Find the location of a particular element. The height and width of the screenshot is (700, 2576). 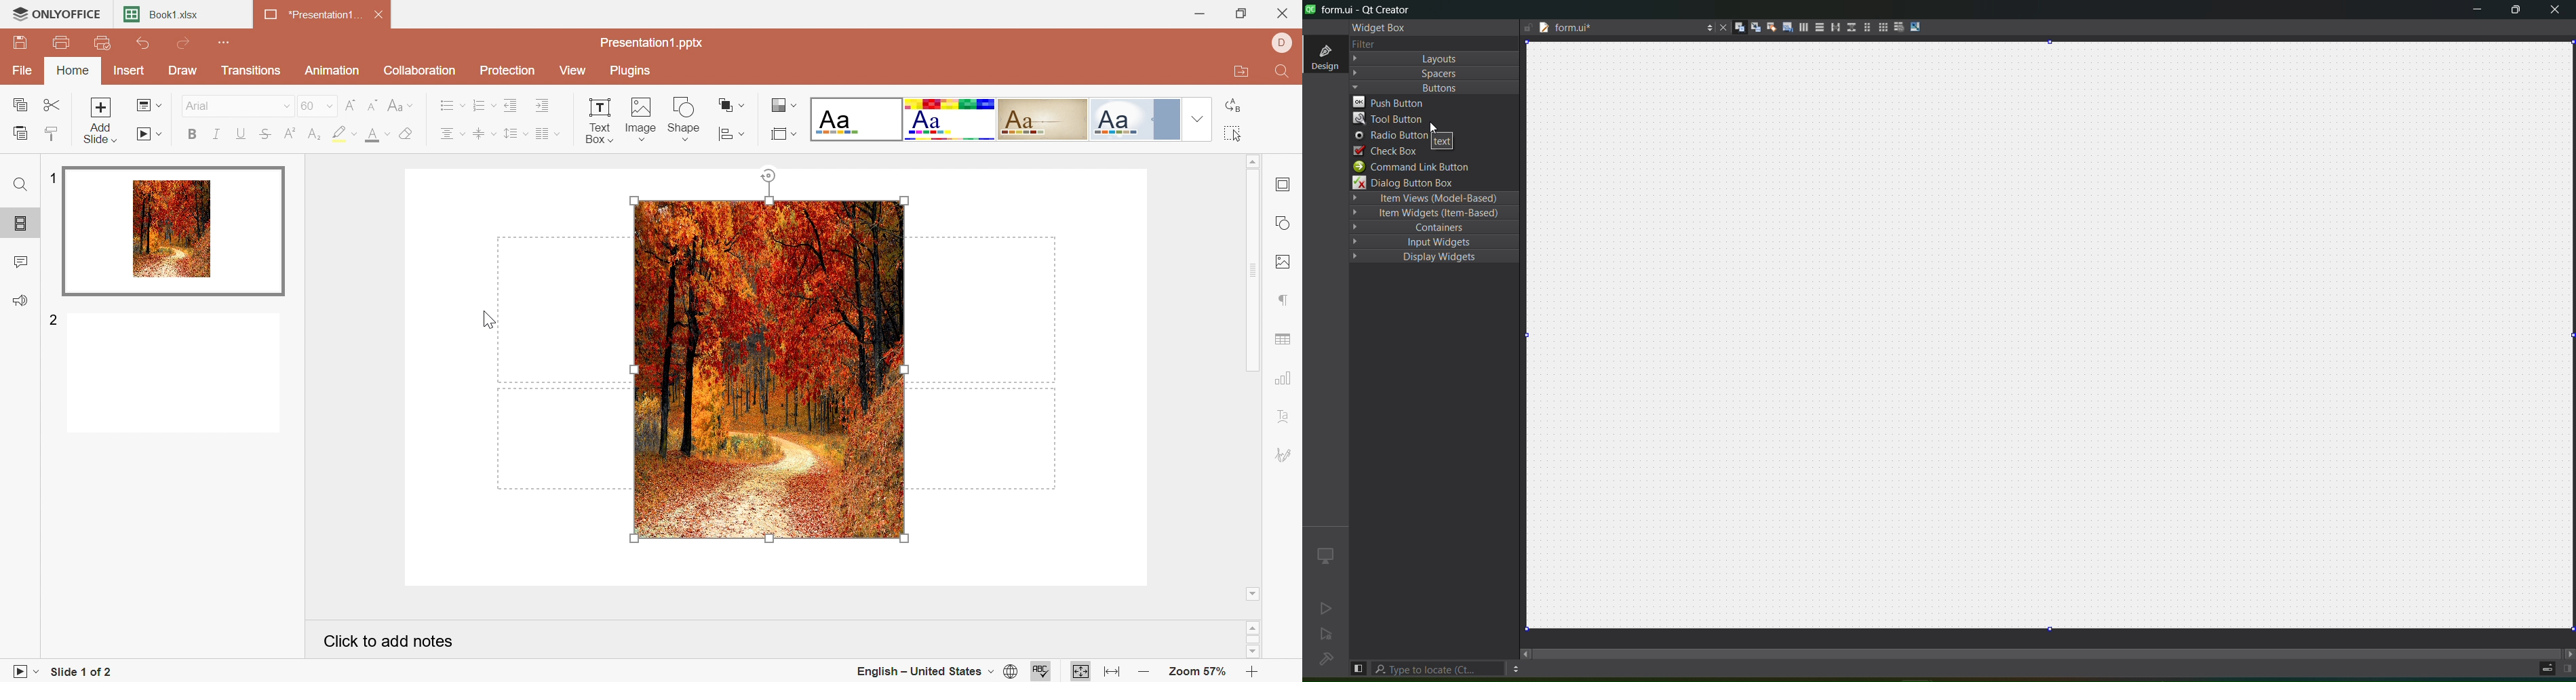

edit buddies is located at coordinates (1771, 26).